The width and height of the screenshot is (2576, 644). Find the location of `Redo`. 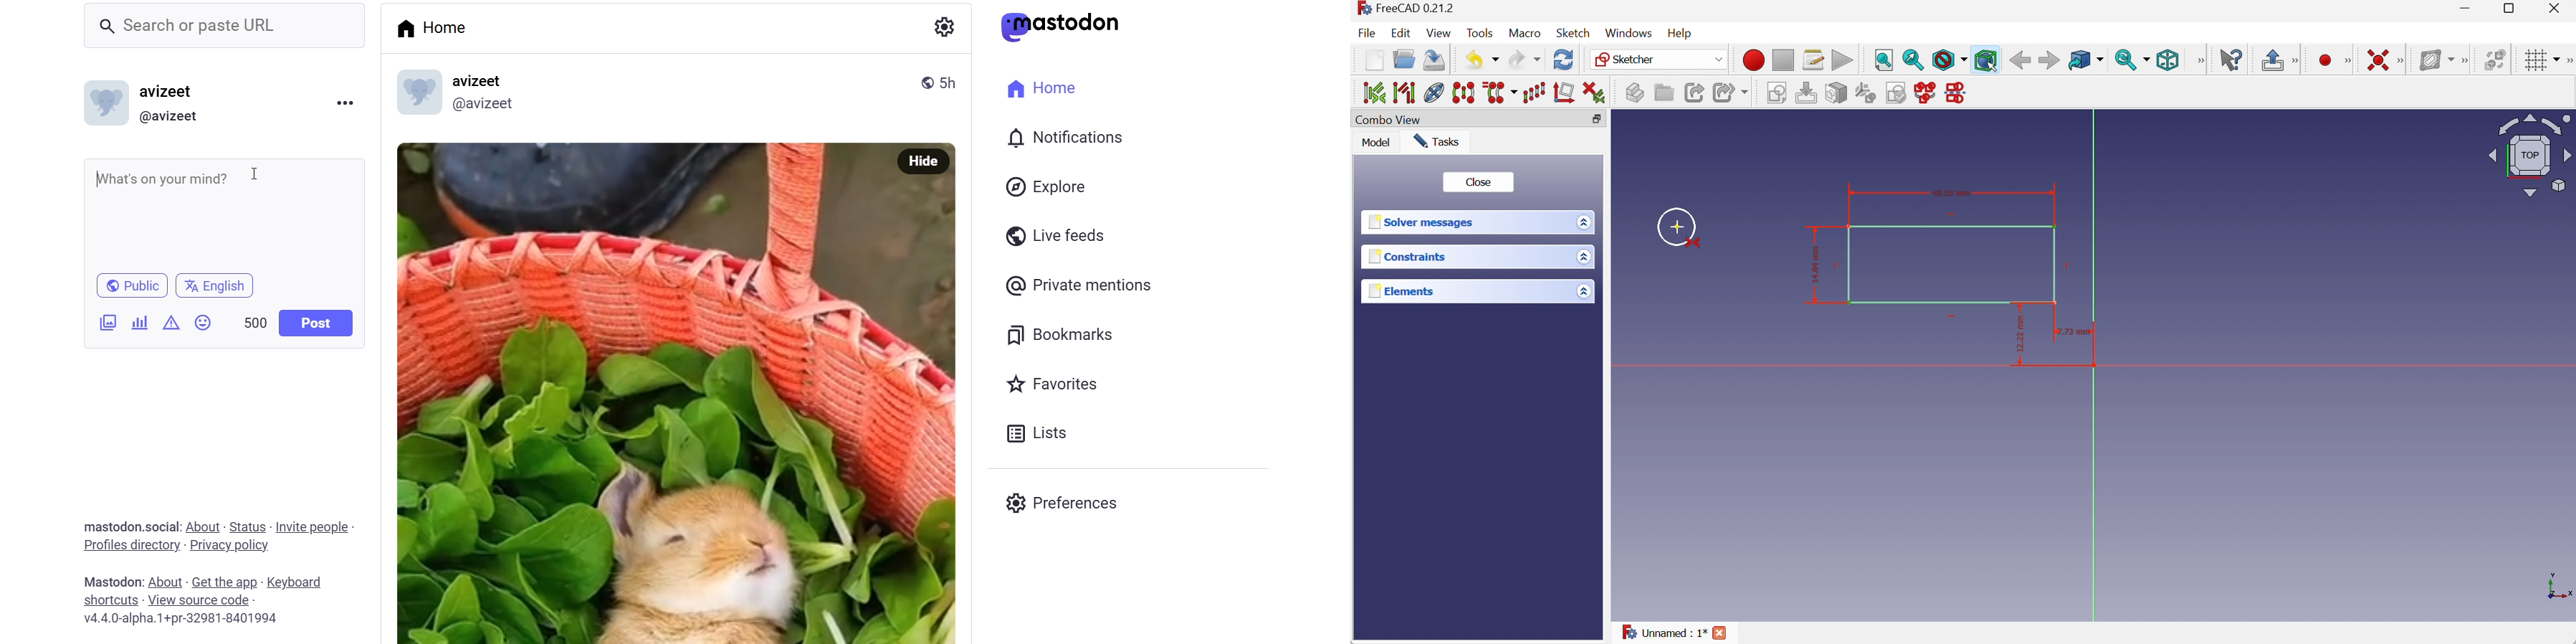

Redo is located at coordinates (1525, 59).